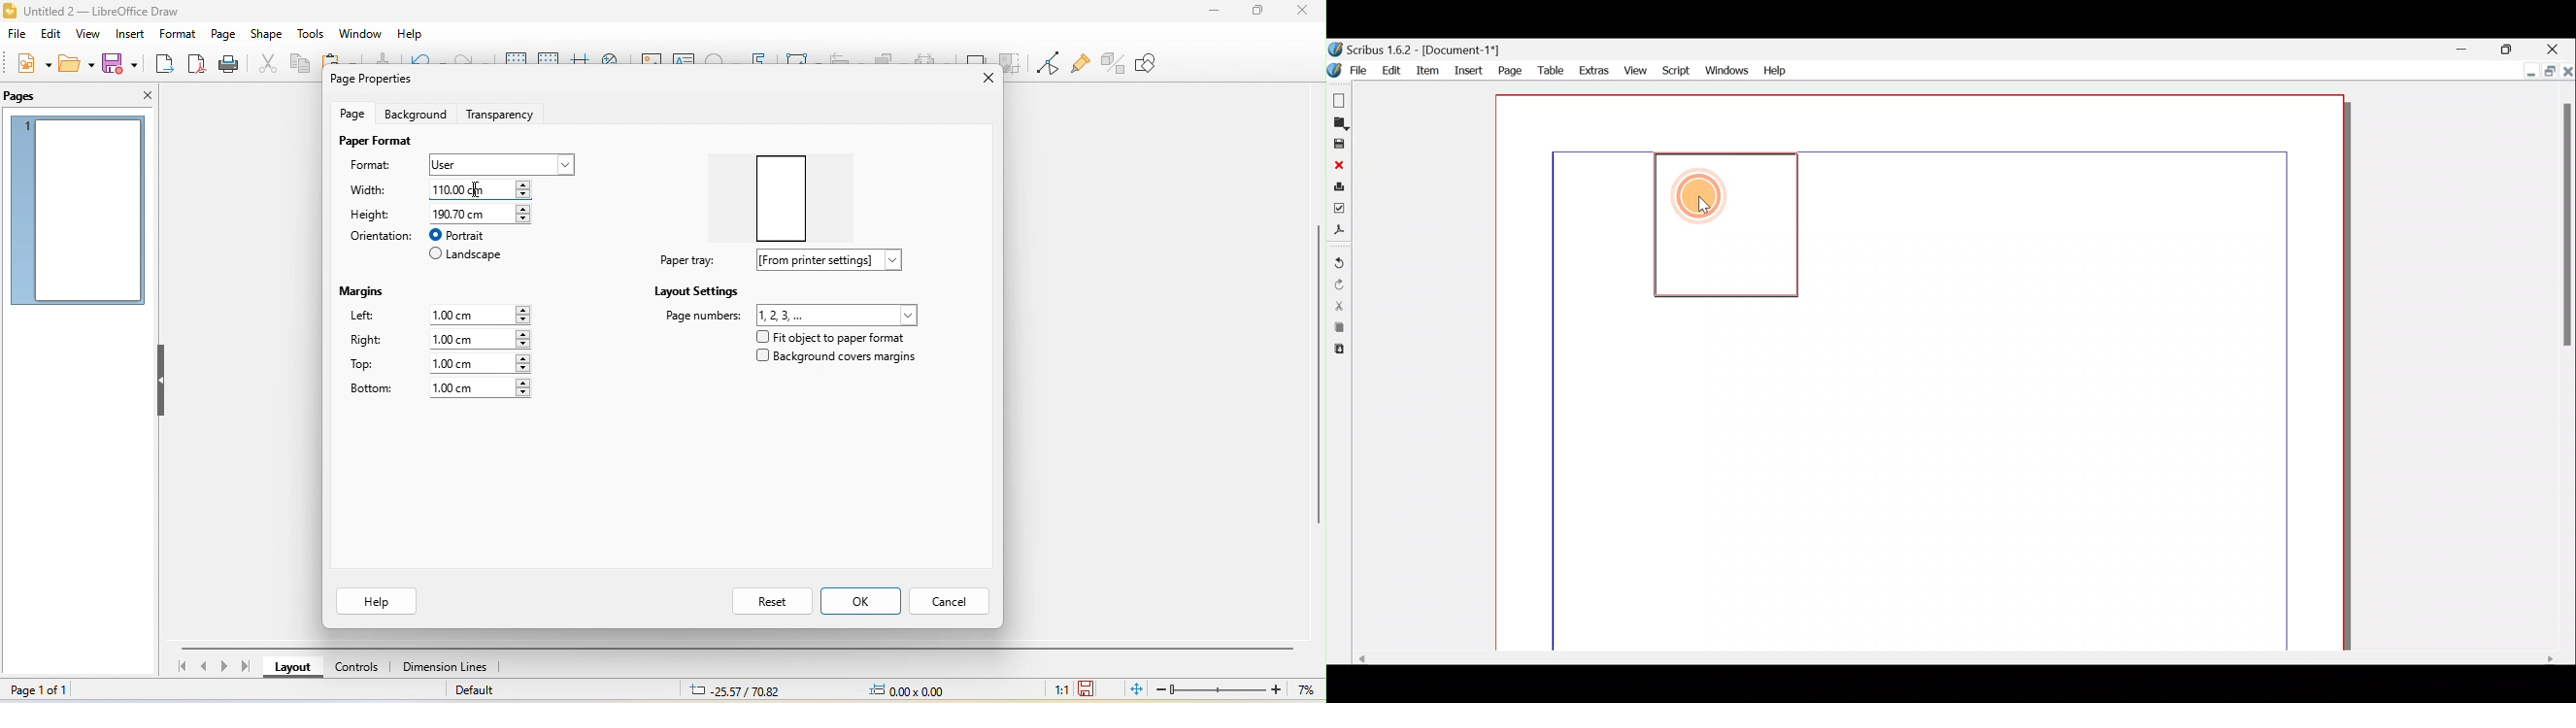 The height and width of the screenshot is (728, 2576). Describe the element at coordinates (1337, 98) in the screenshot. I see `New` at that location.